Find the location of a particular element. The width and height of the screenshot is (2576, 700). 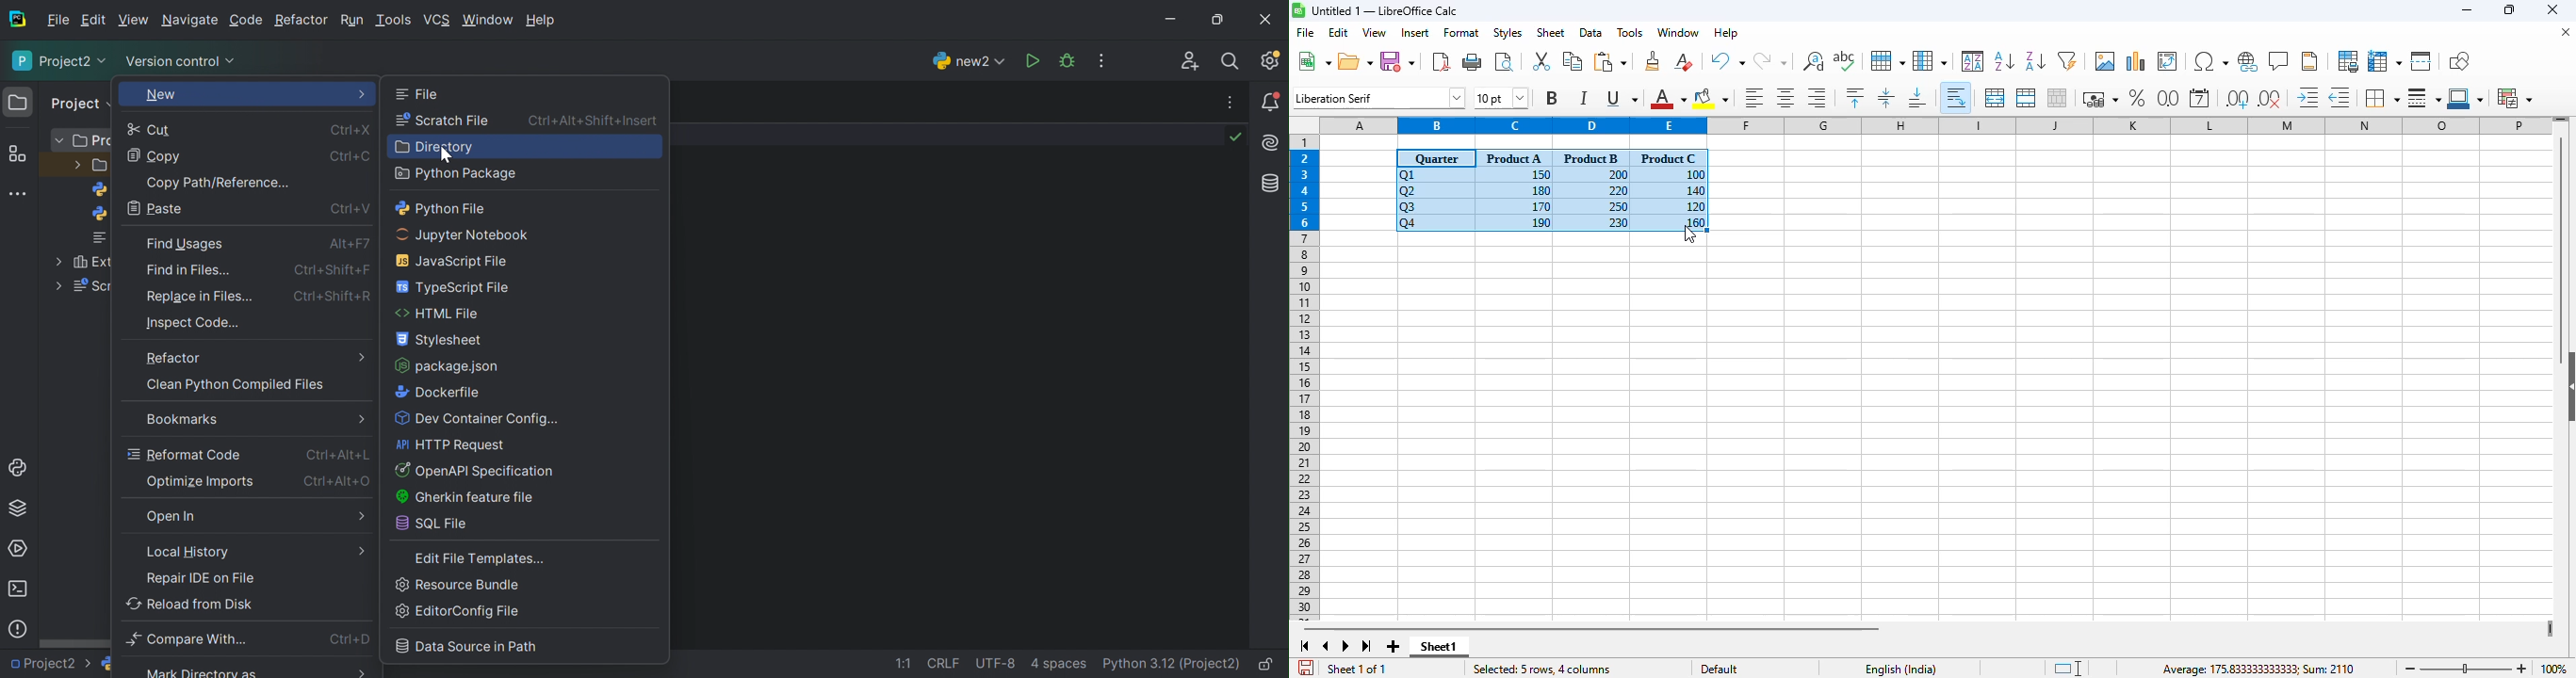

Ext is located at coordinates (94, 262).